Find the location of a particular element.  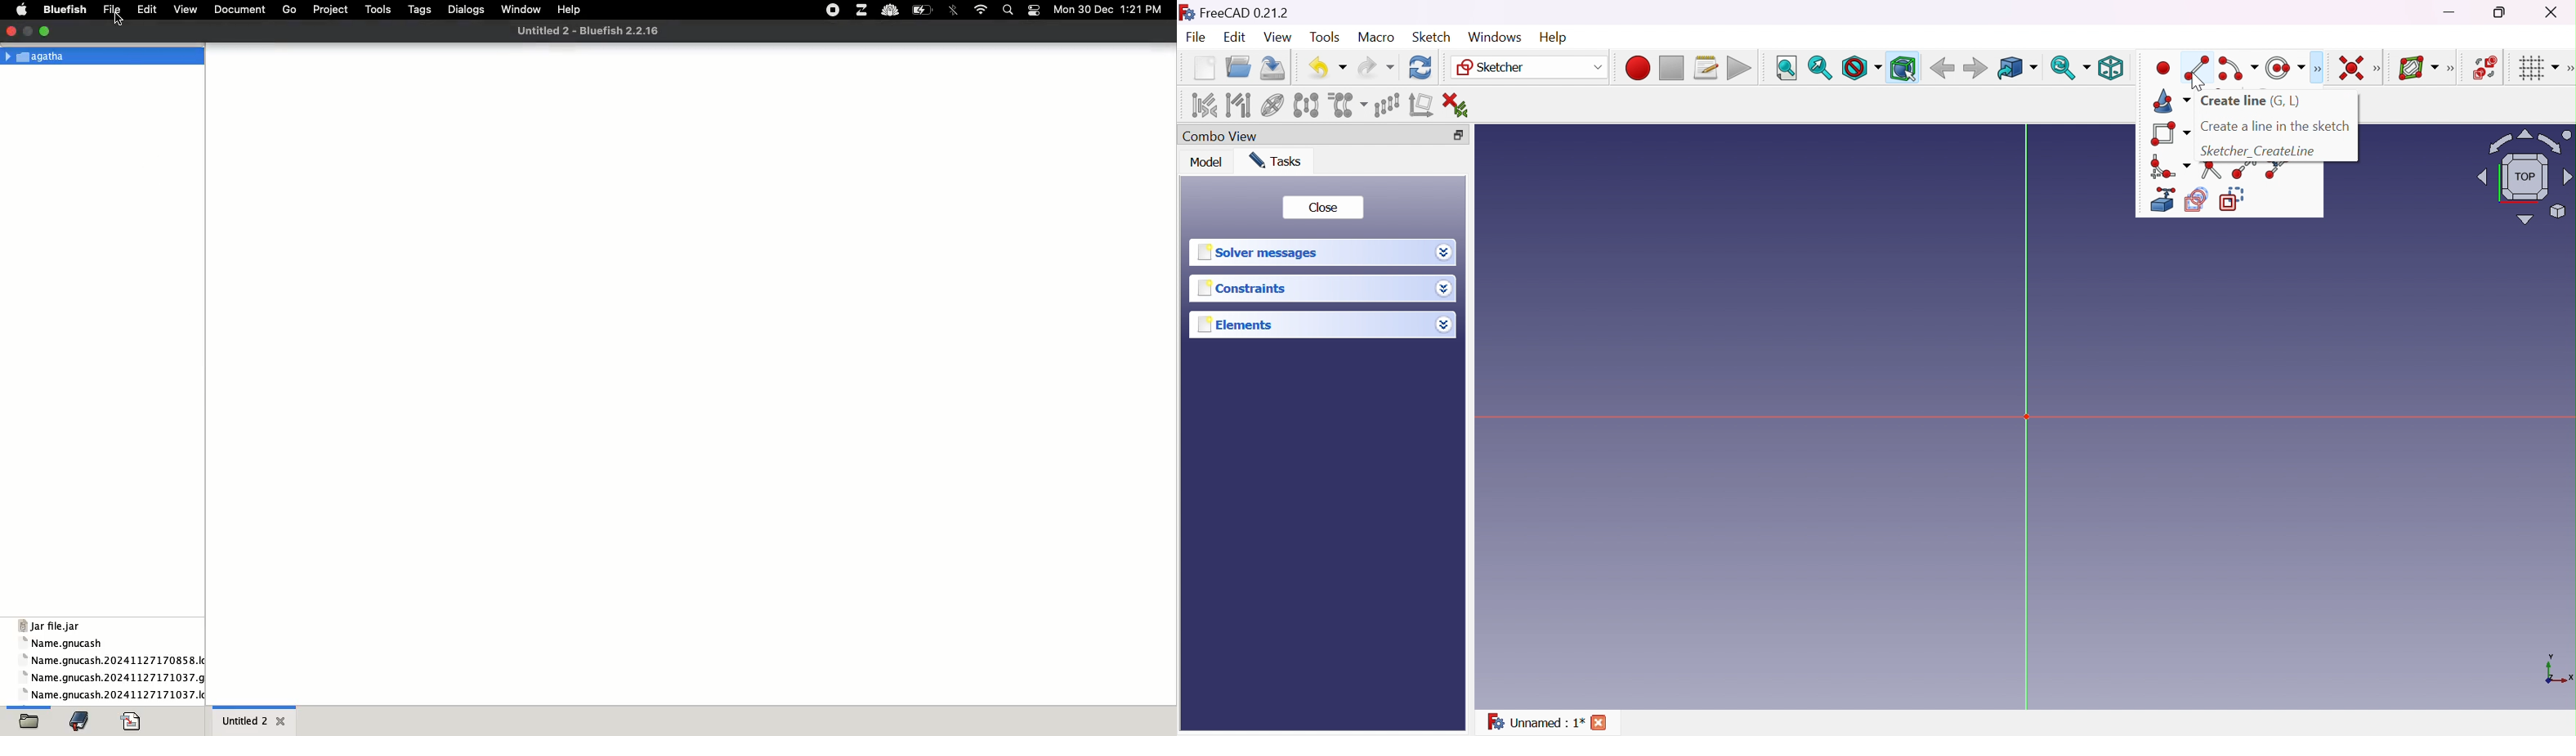

Select associated constraints is located at coordinates (1203, 105).